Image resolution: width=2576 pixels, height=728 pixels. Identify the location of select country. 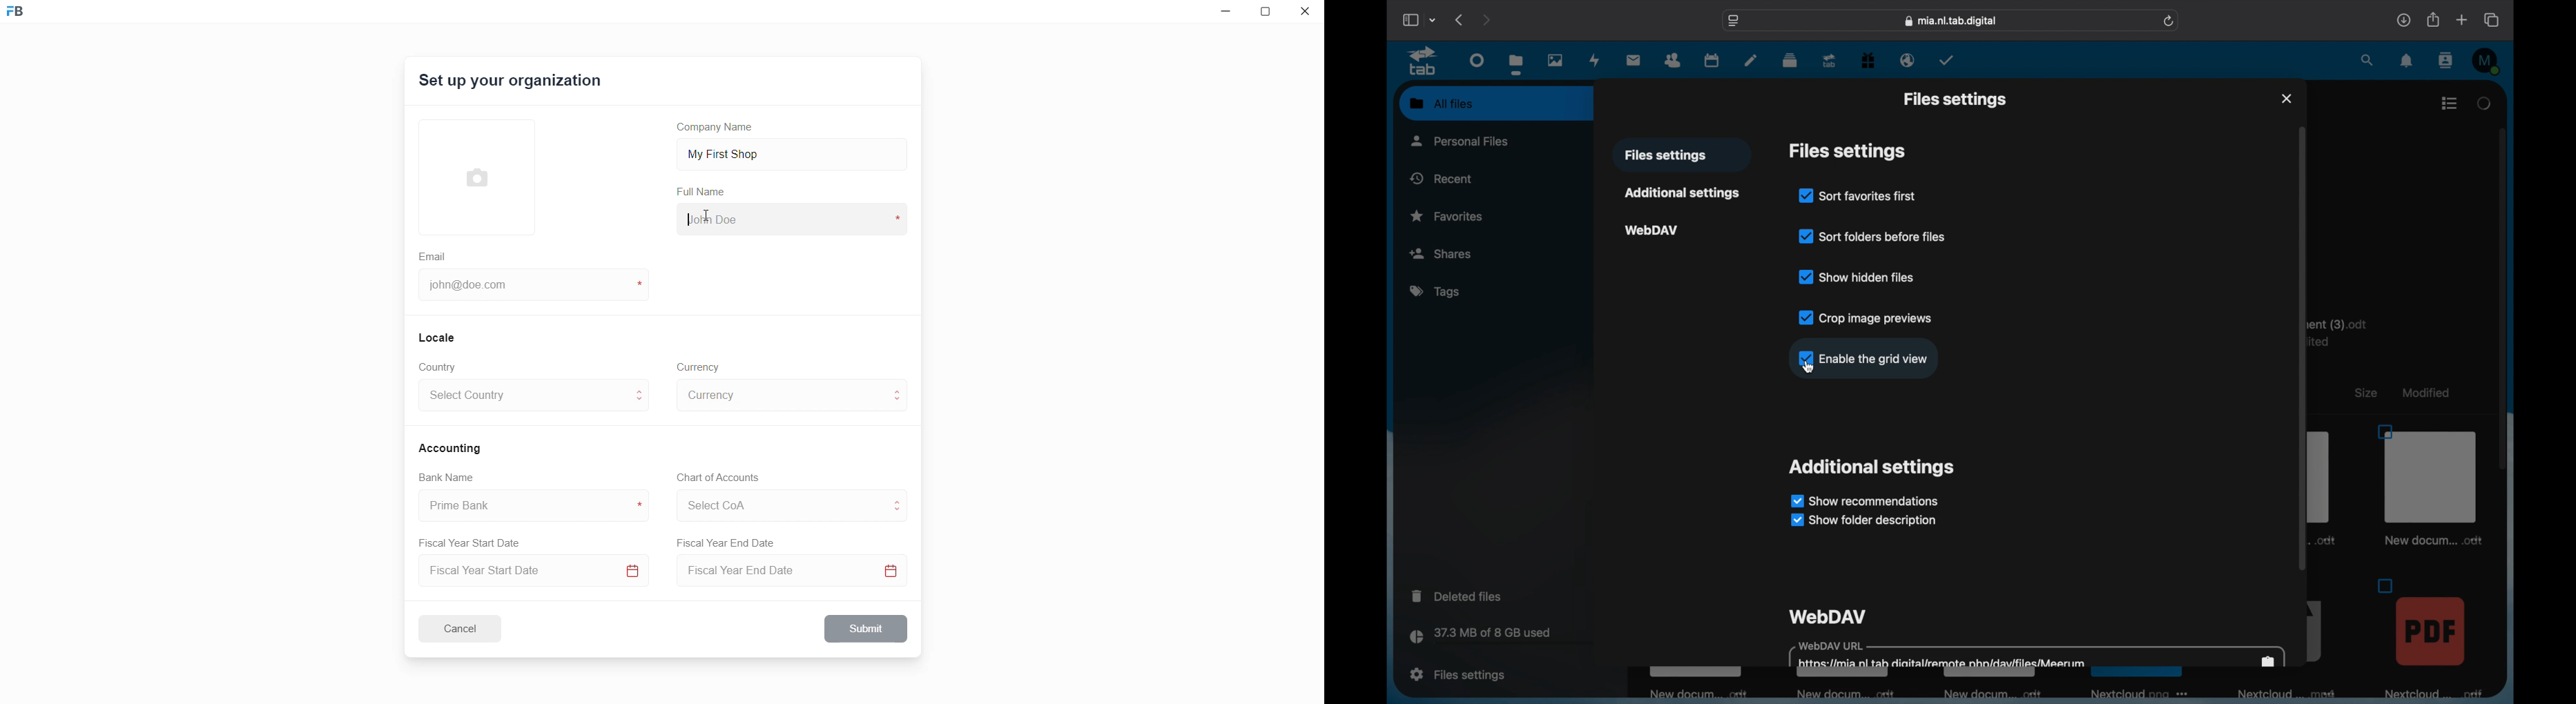
(523, 398).